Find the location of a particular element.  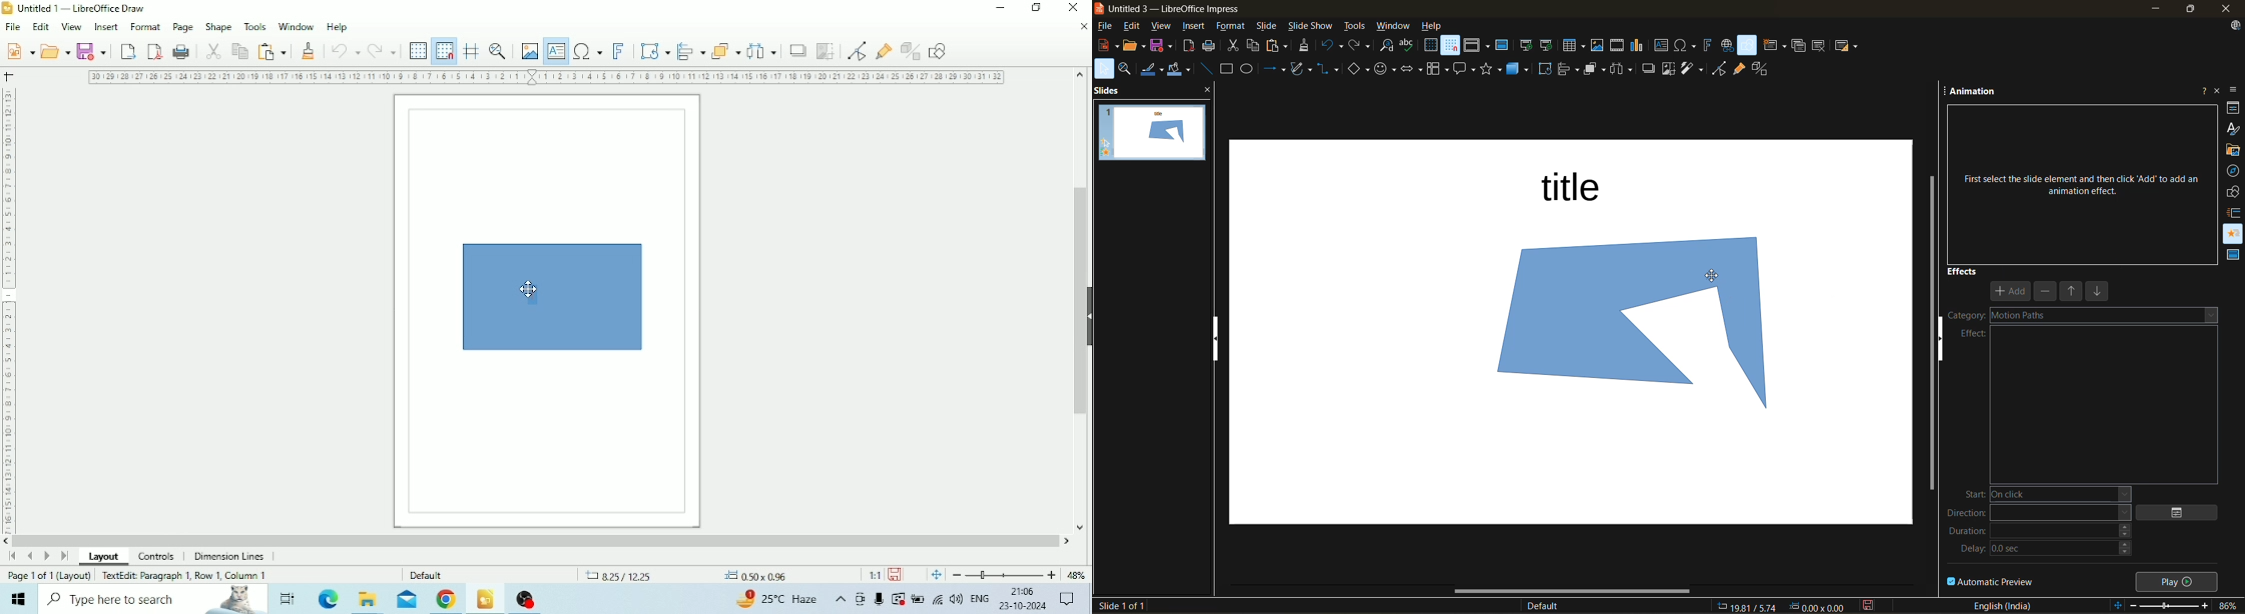

automatic preview is located at coordinates (1992, 581).